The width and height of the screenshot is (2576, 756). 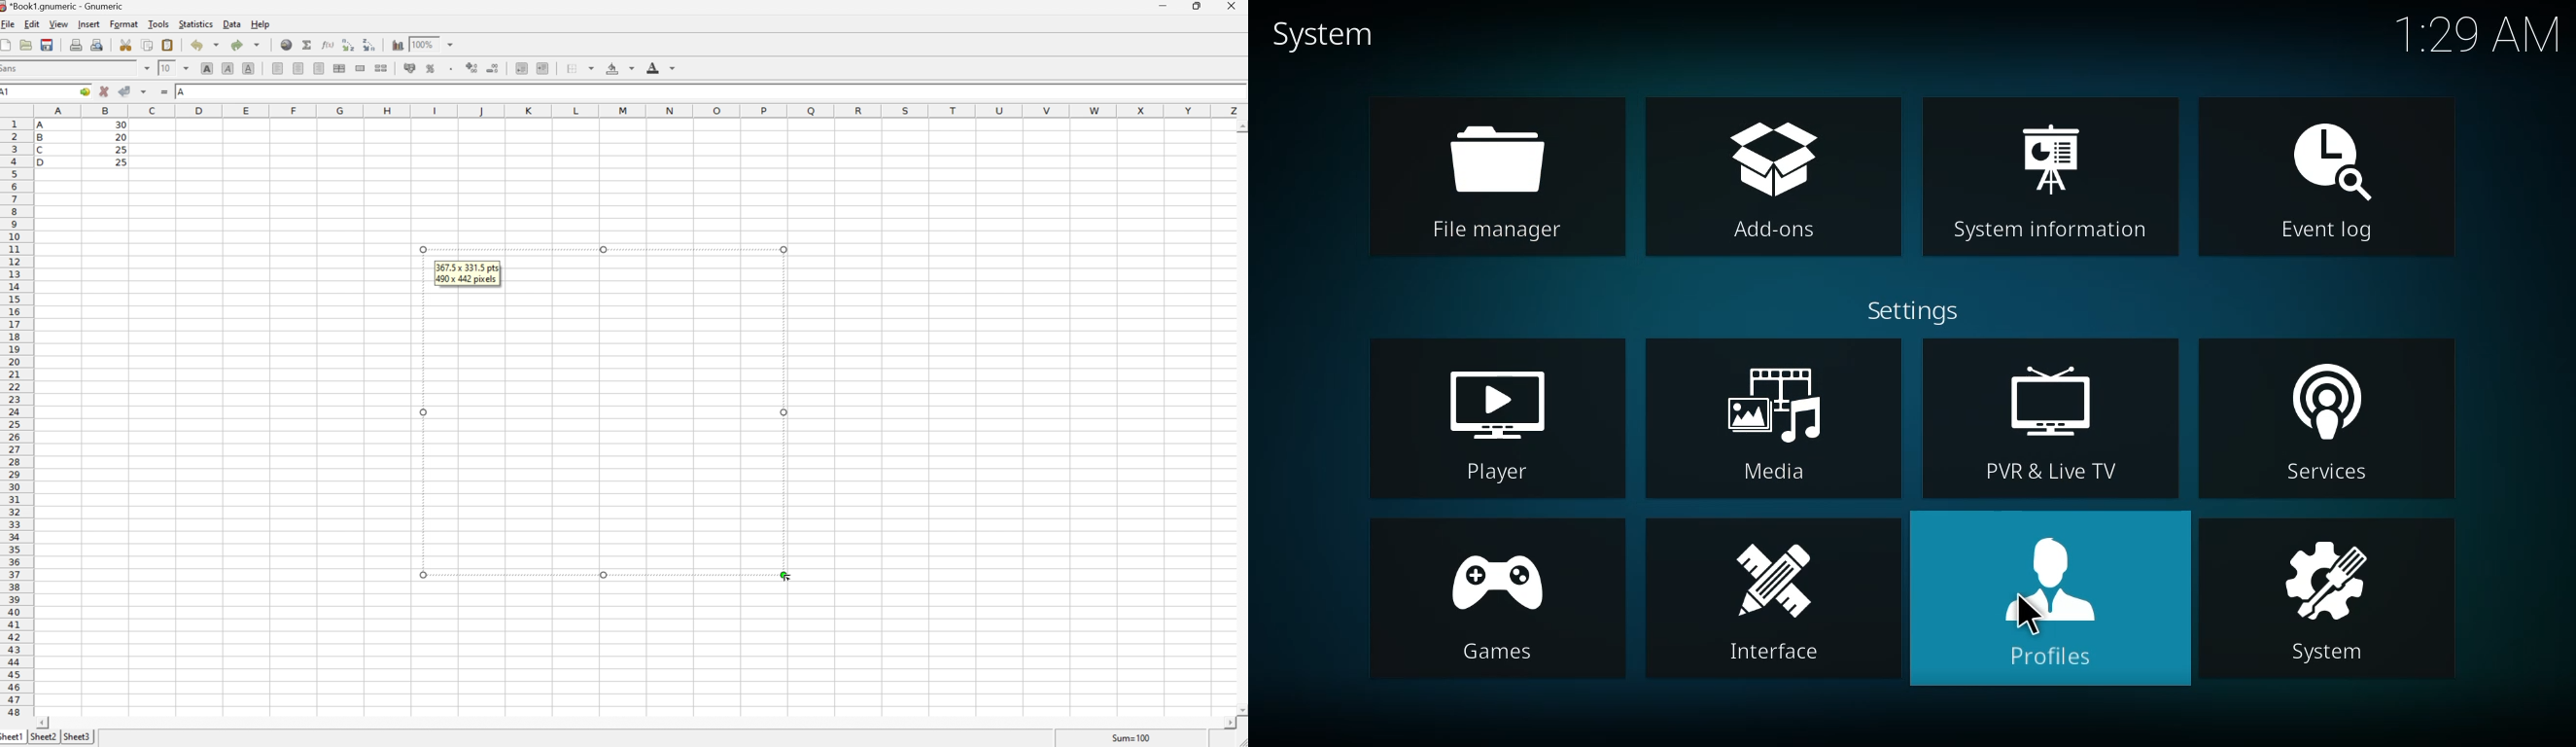 I want to click on Decrease indent, and align the contents to the left, so click(x=521, y=69).